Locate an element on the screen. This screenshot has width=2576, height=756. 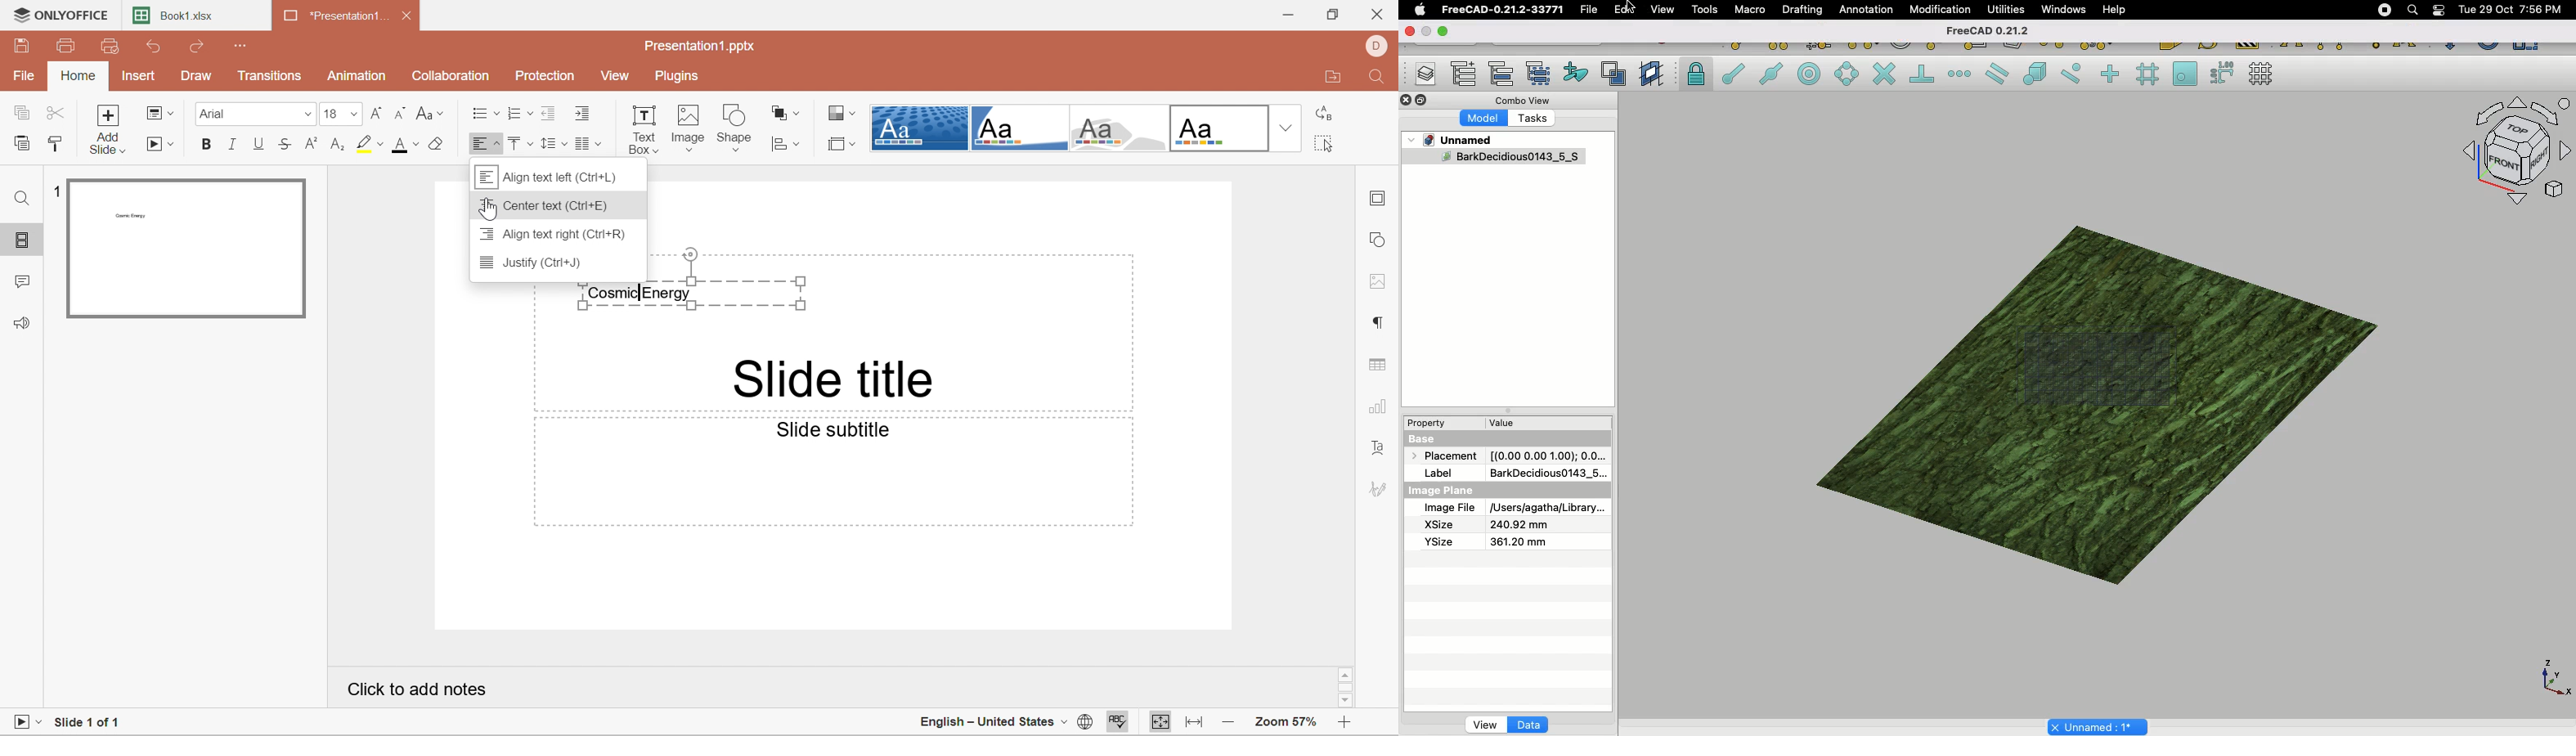
Navigation styles is located at coordinates (2515, 154).